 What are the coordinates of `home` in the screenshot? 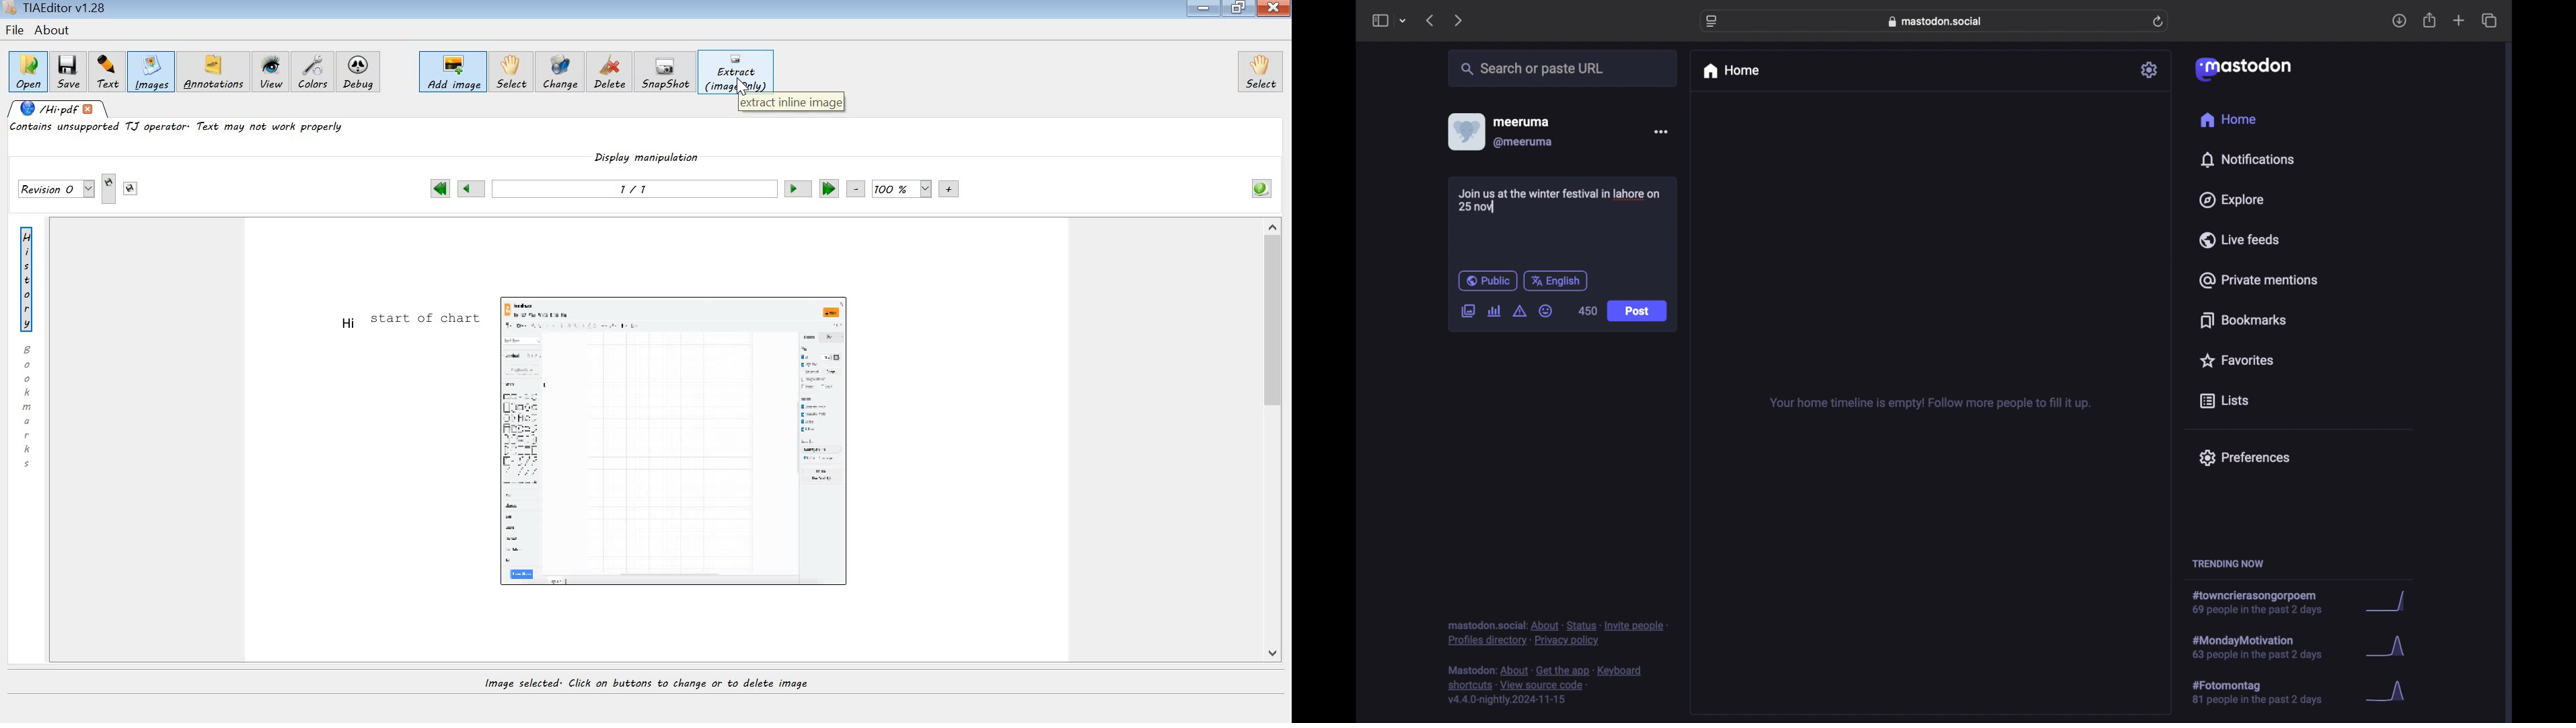 It's located at (1731, 71).